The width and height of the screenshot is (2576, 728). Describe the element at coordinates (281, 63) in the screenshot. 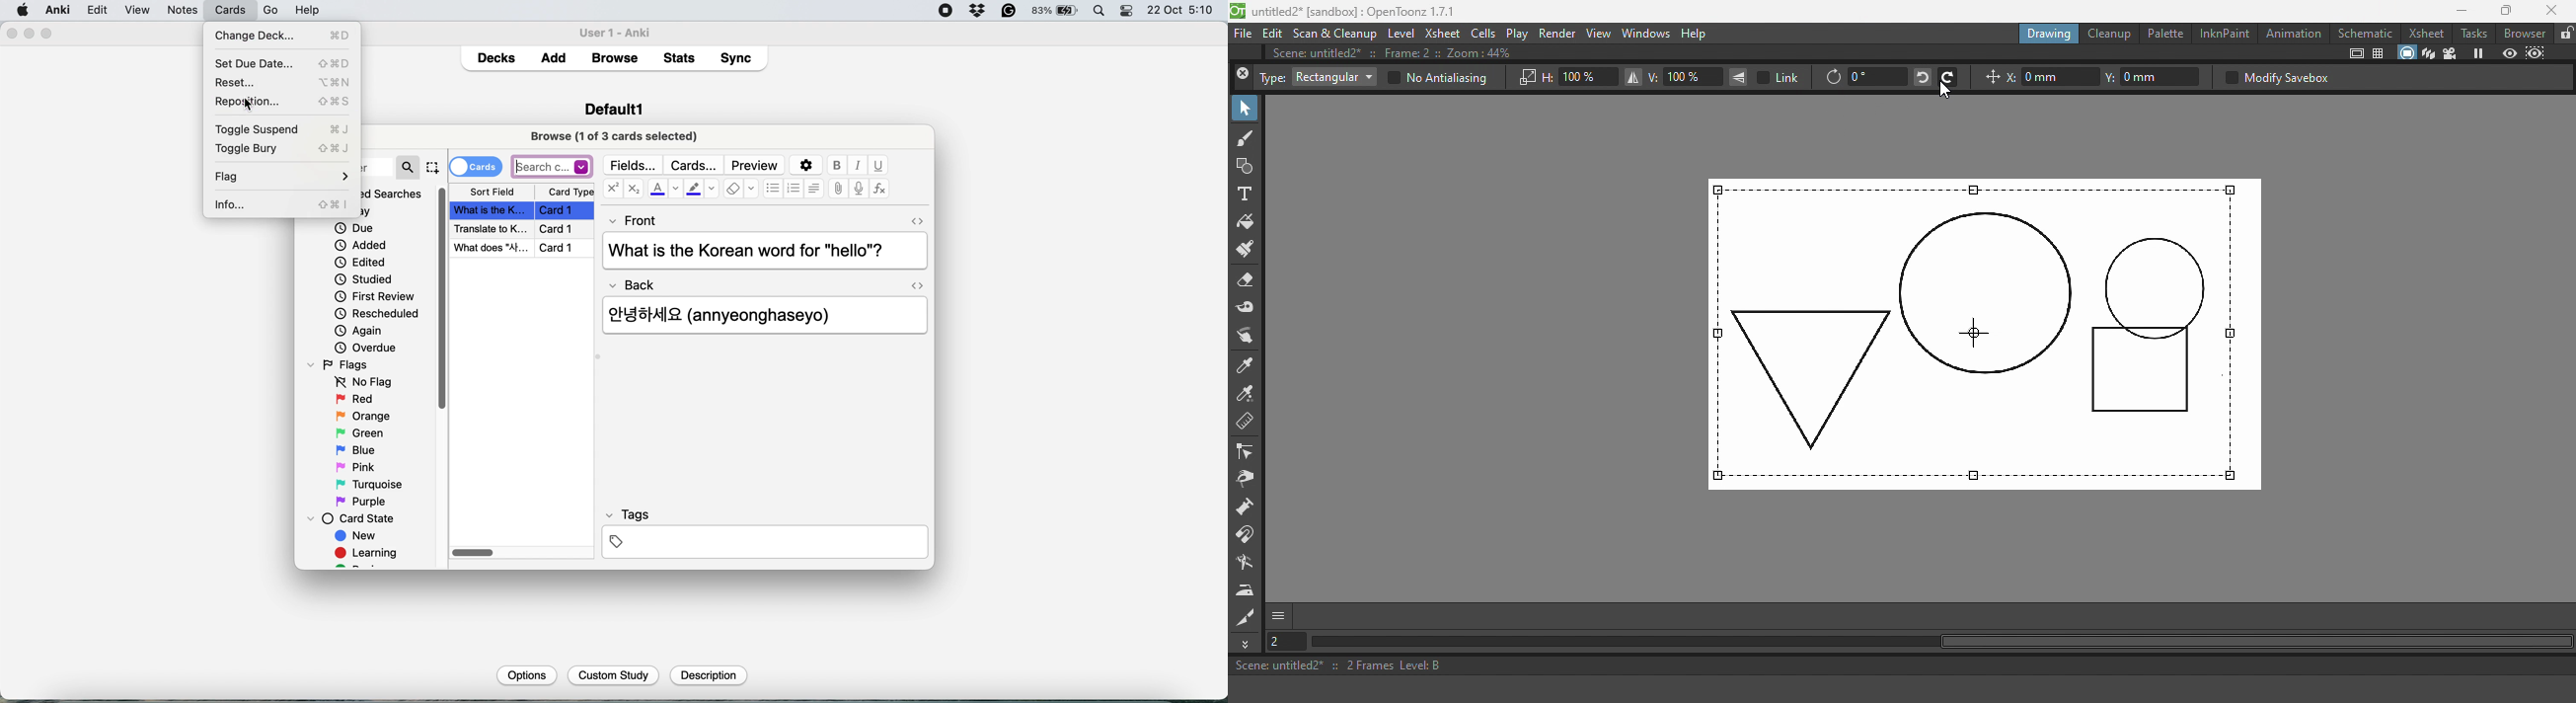

I see `set due date` at that location.